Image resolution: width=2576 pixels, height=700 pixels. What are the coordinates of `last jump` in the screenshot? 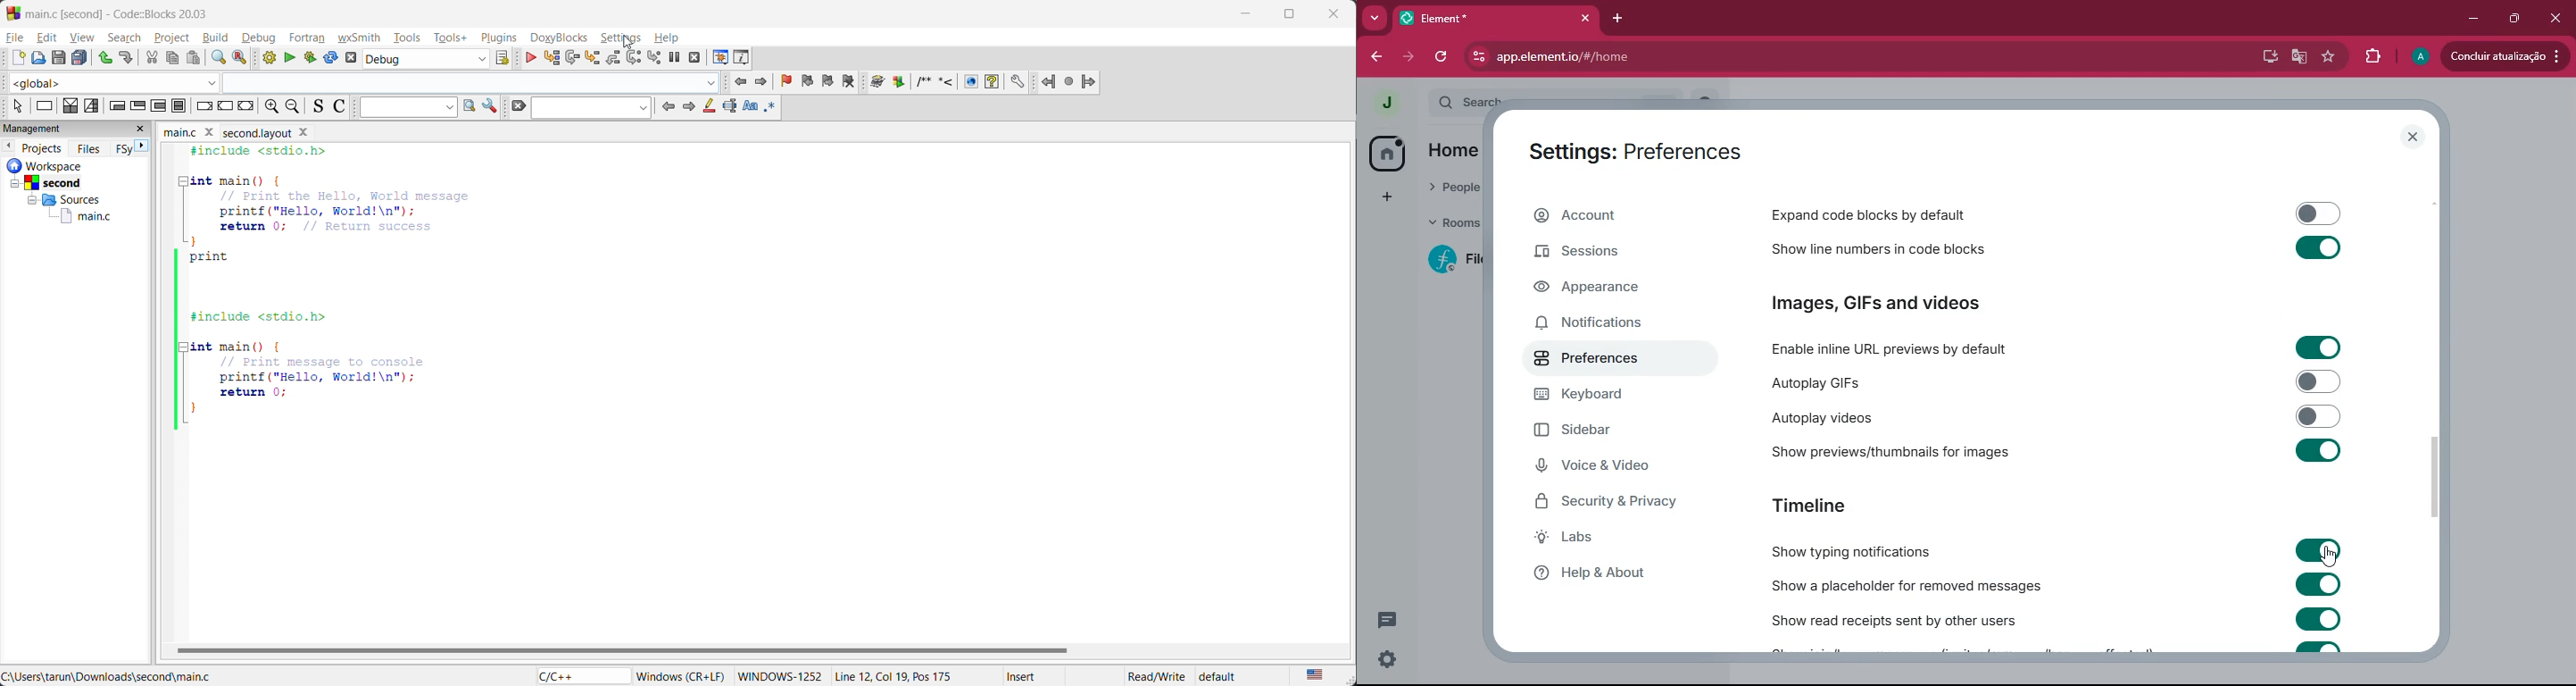 It's located at (1068, 78).